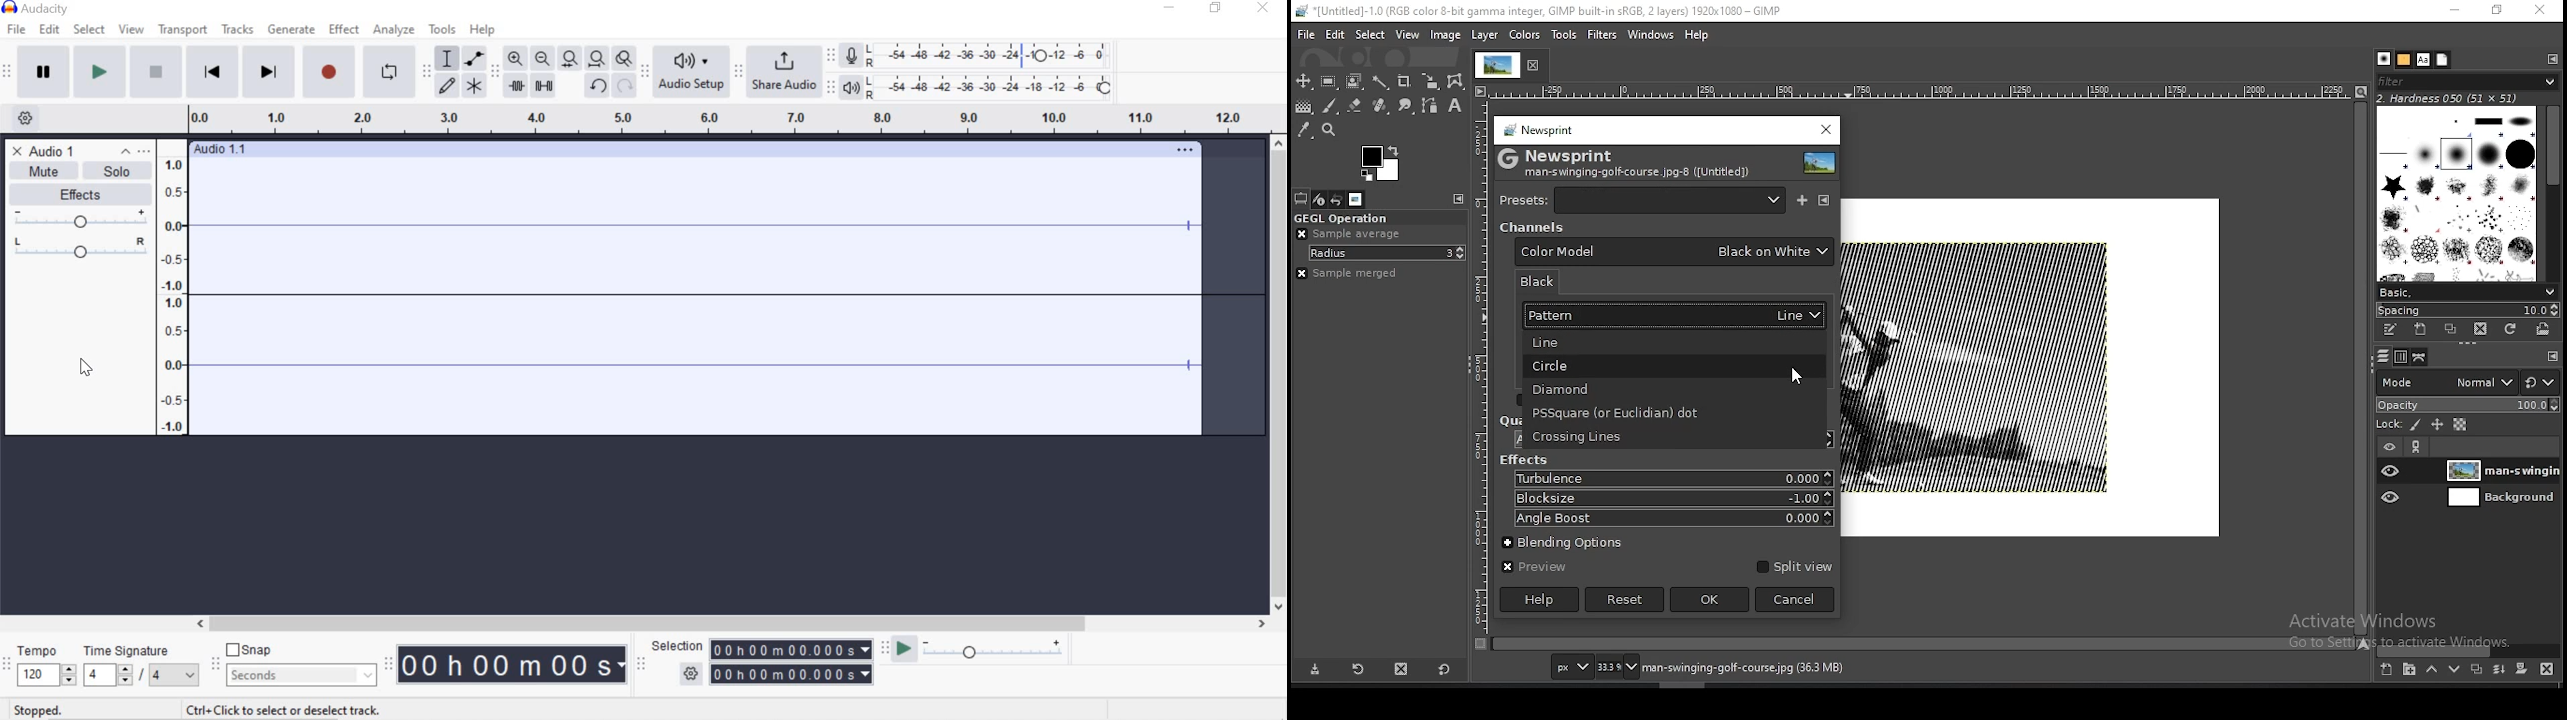  Describe the element at coordinates (49, 29) in the screenshot. I see `edit` at that location.